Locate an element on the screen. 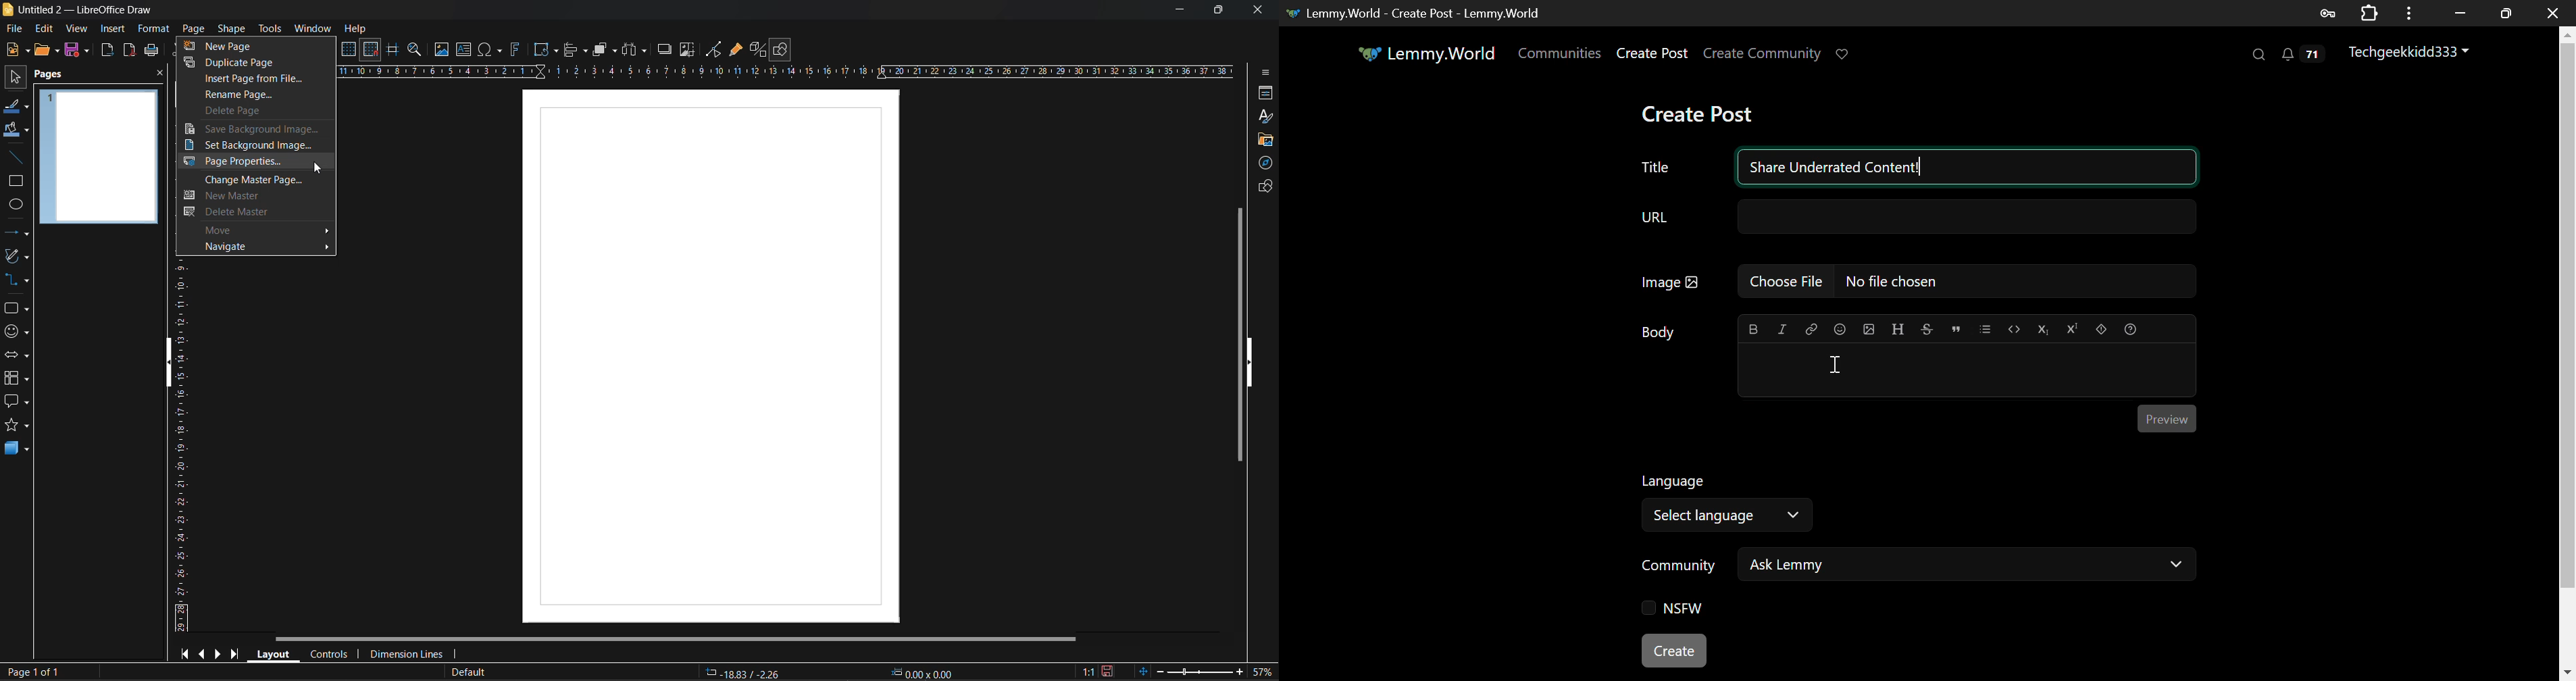 The image size is (2576, 700). horizontal ruler is located at coordinates (791, 70).